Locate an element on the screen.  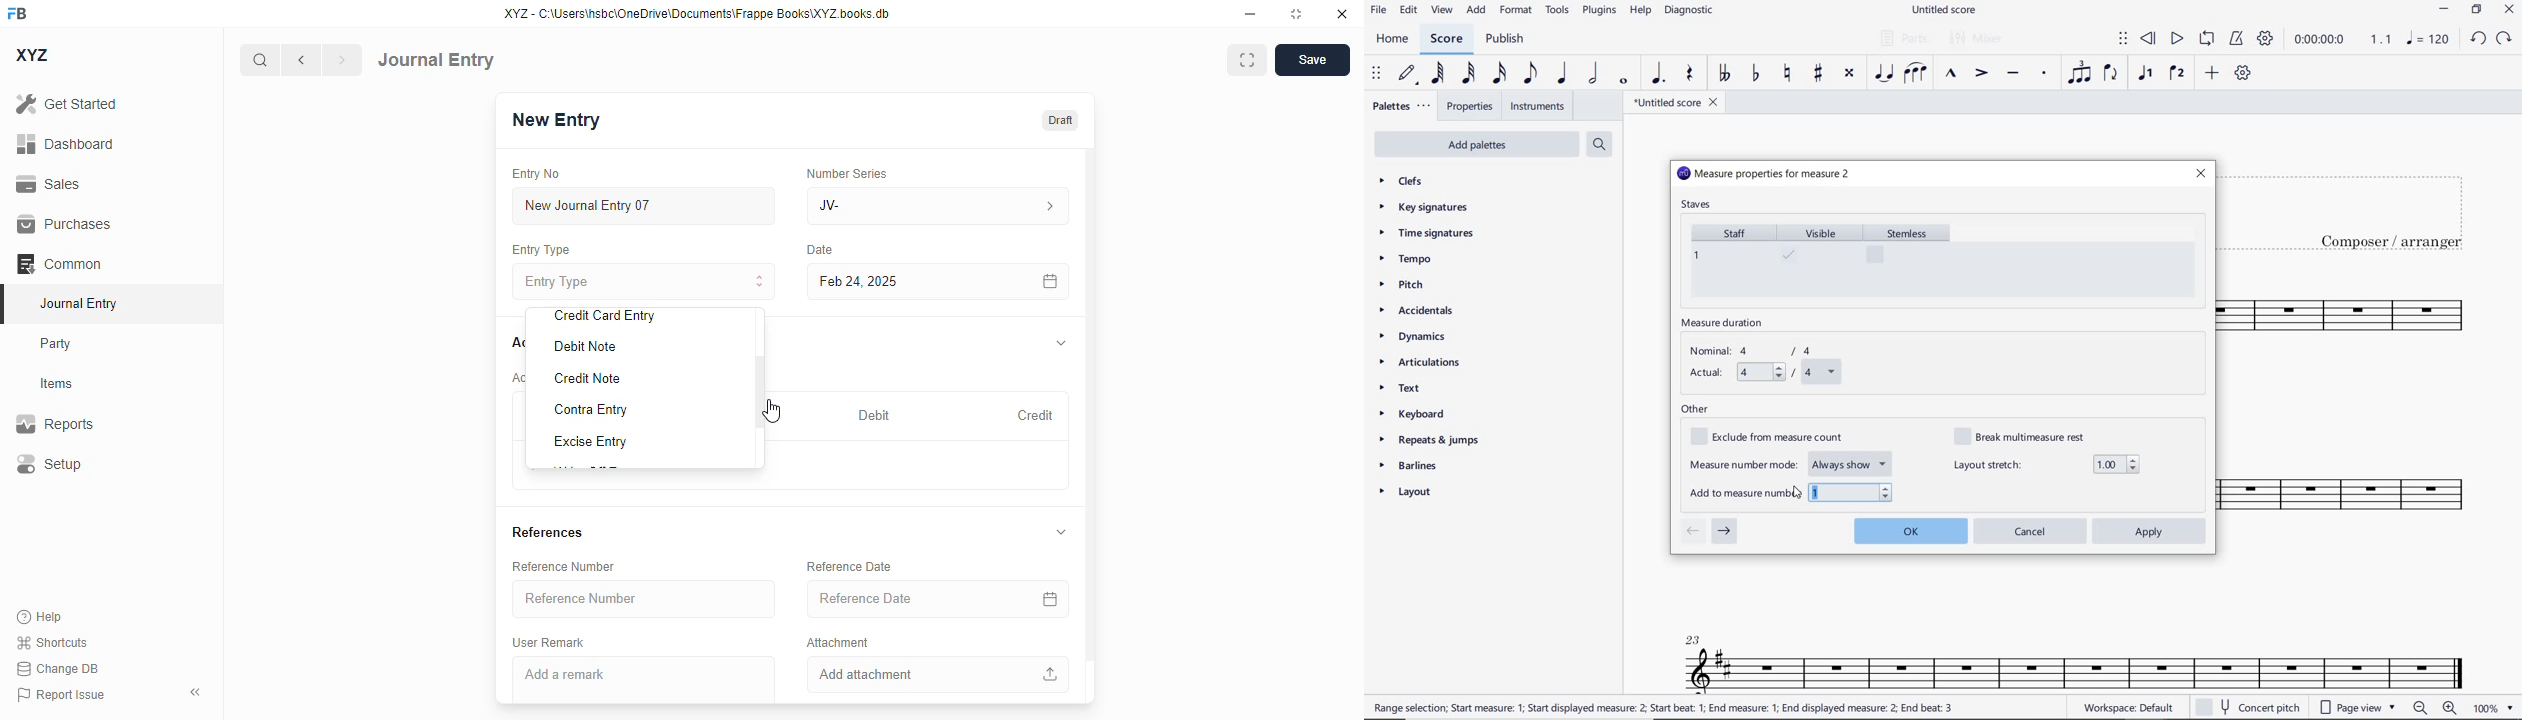
cursor - drag to is located at coordinates (772, 410).